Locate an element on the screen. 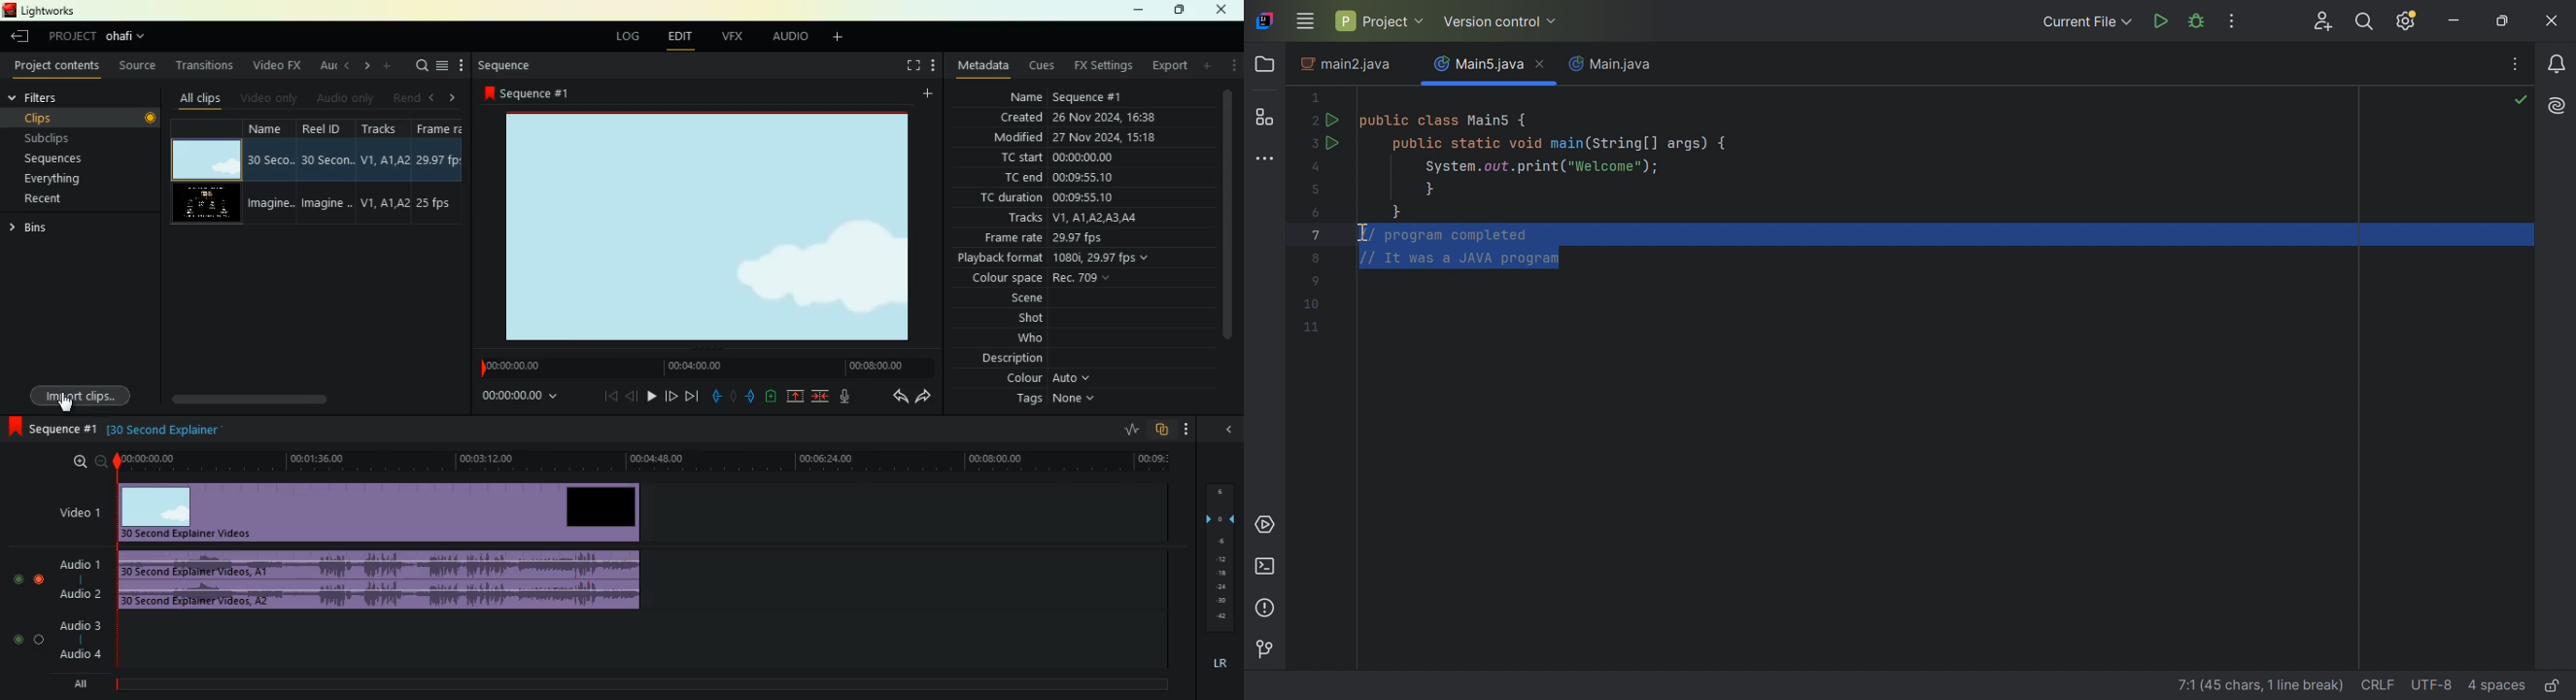  all clips is located at coordinates (204, 98).